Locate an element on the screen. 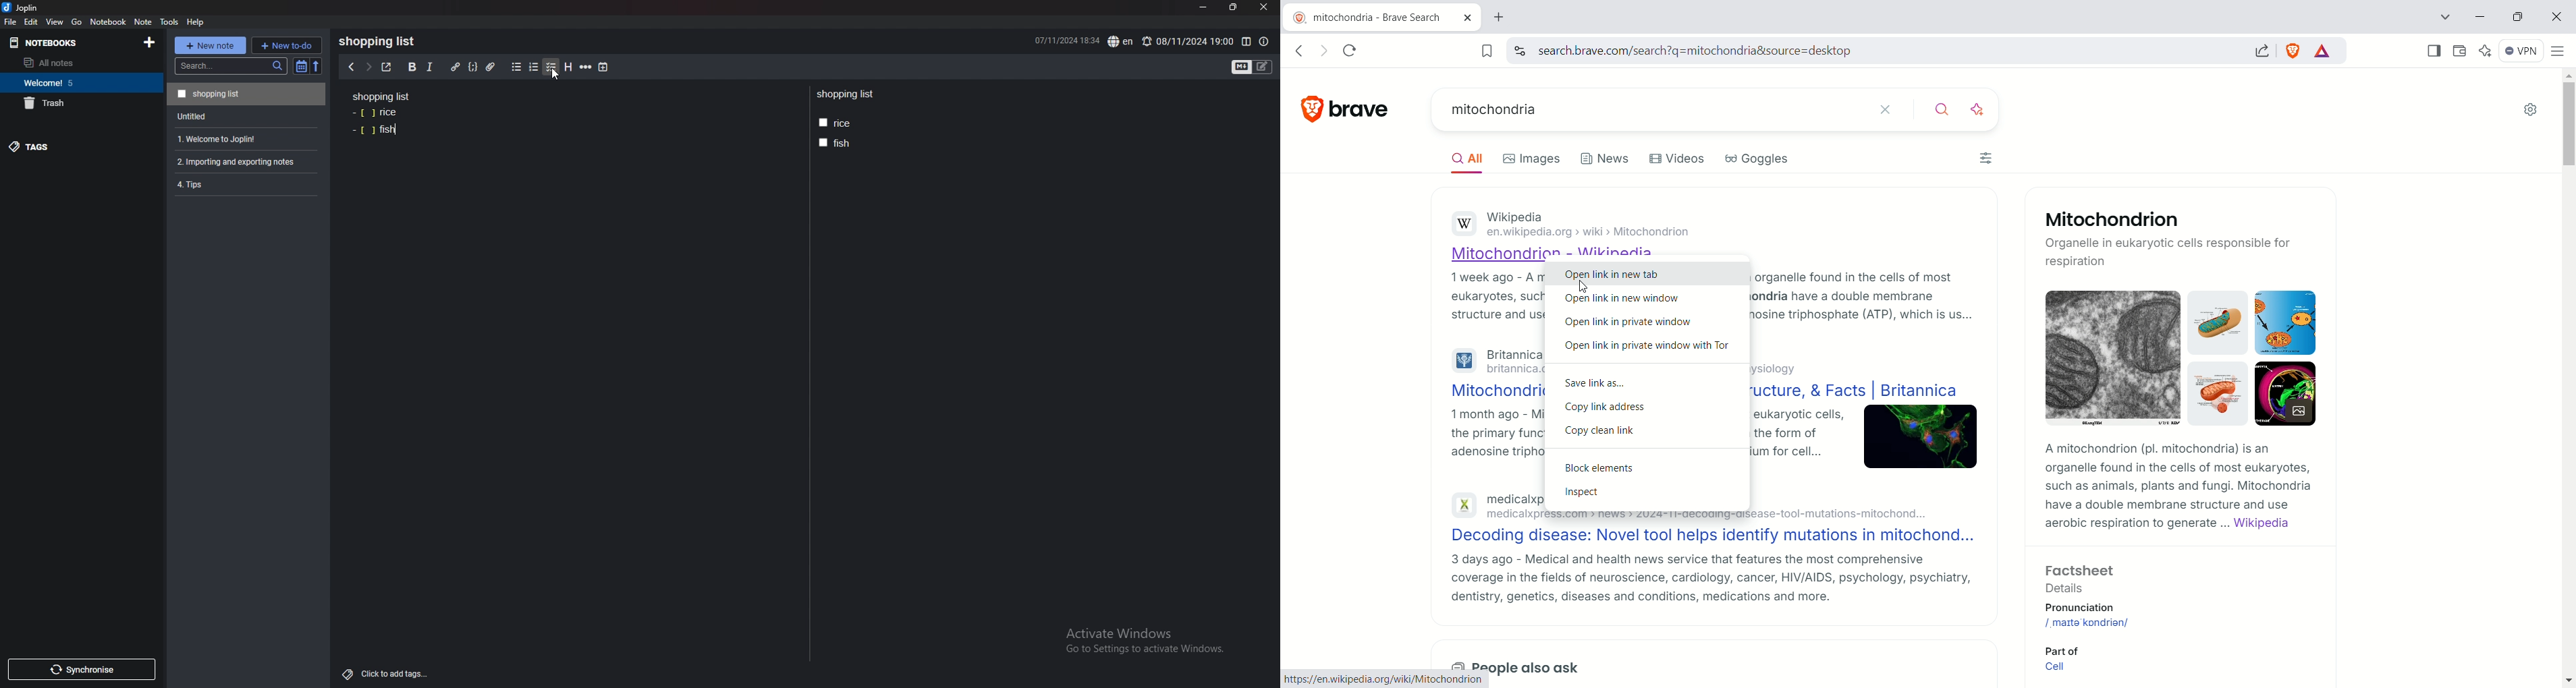 This screenshot has width=2576, height=700. rice is located at coordinates (376, 113).